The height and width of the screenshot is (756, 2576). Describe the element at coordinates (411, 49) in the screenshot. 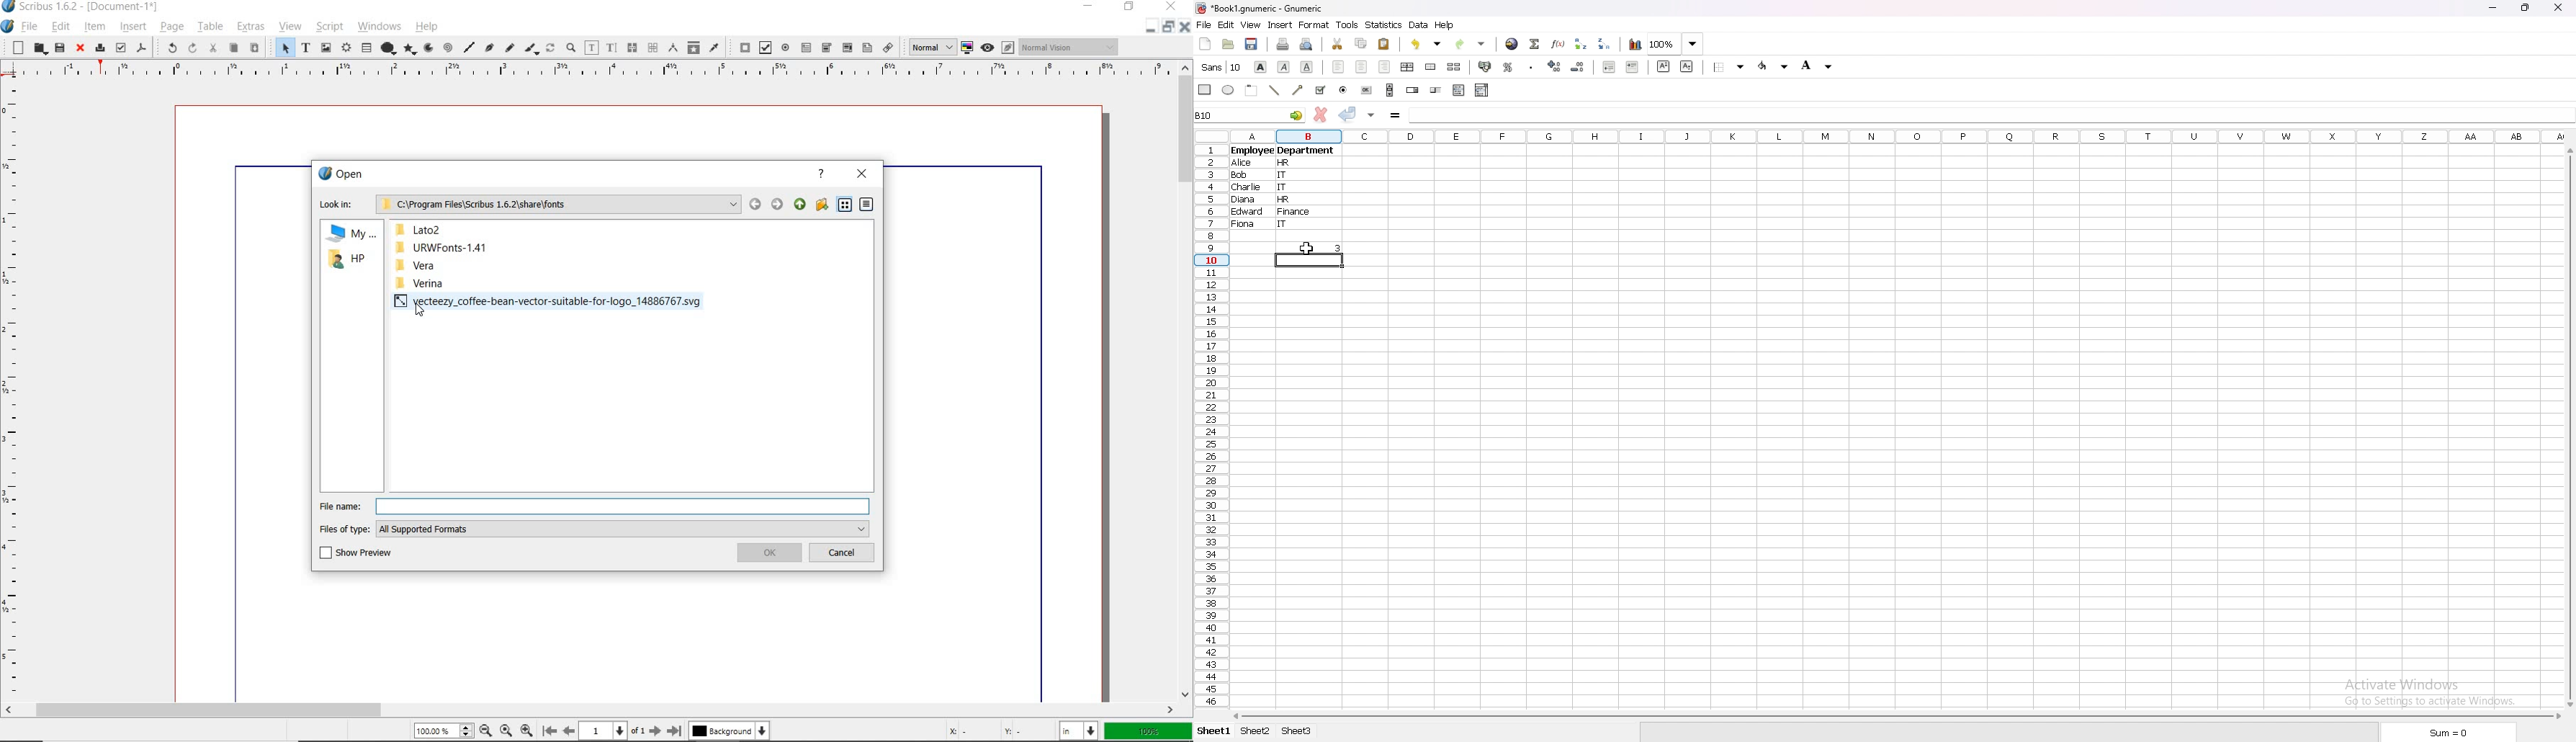

I see `polygon` at that location.